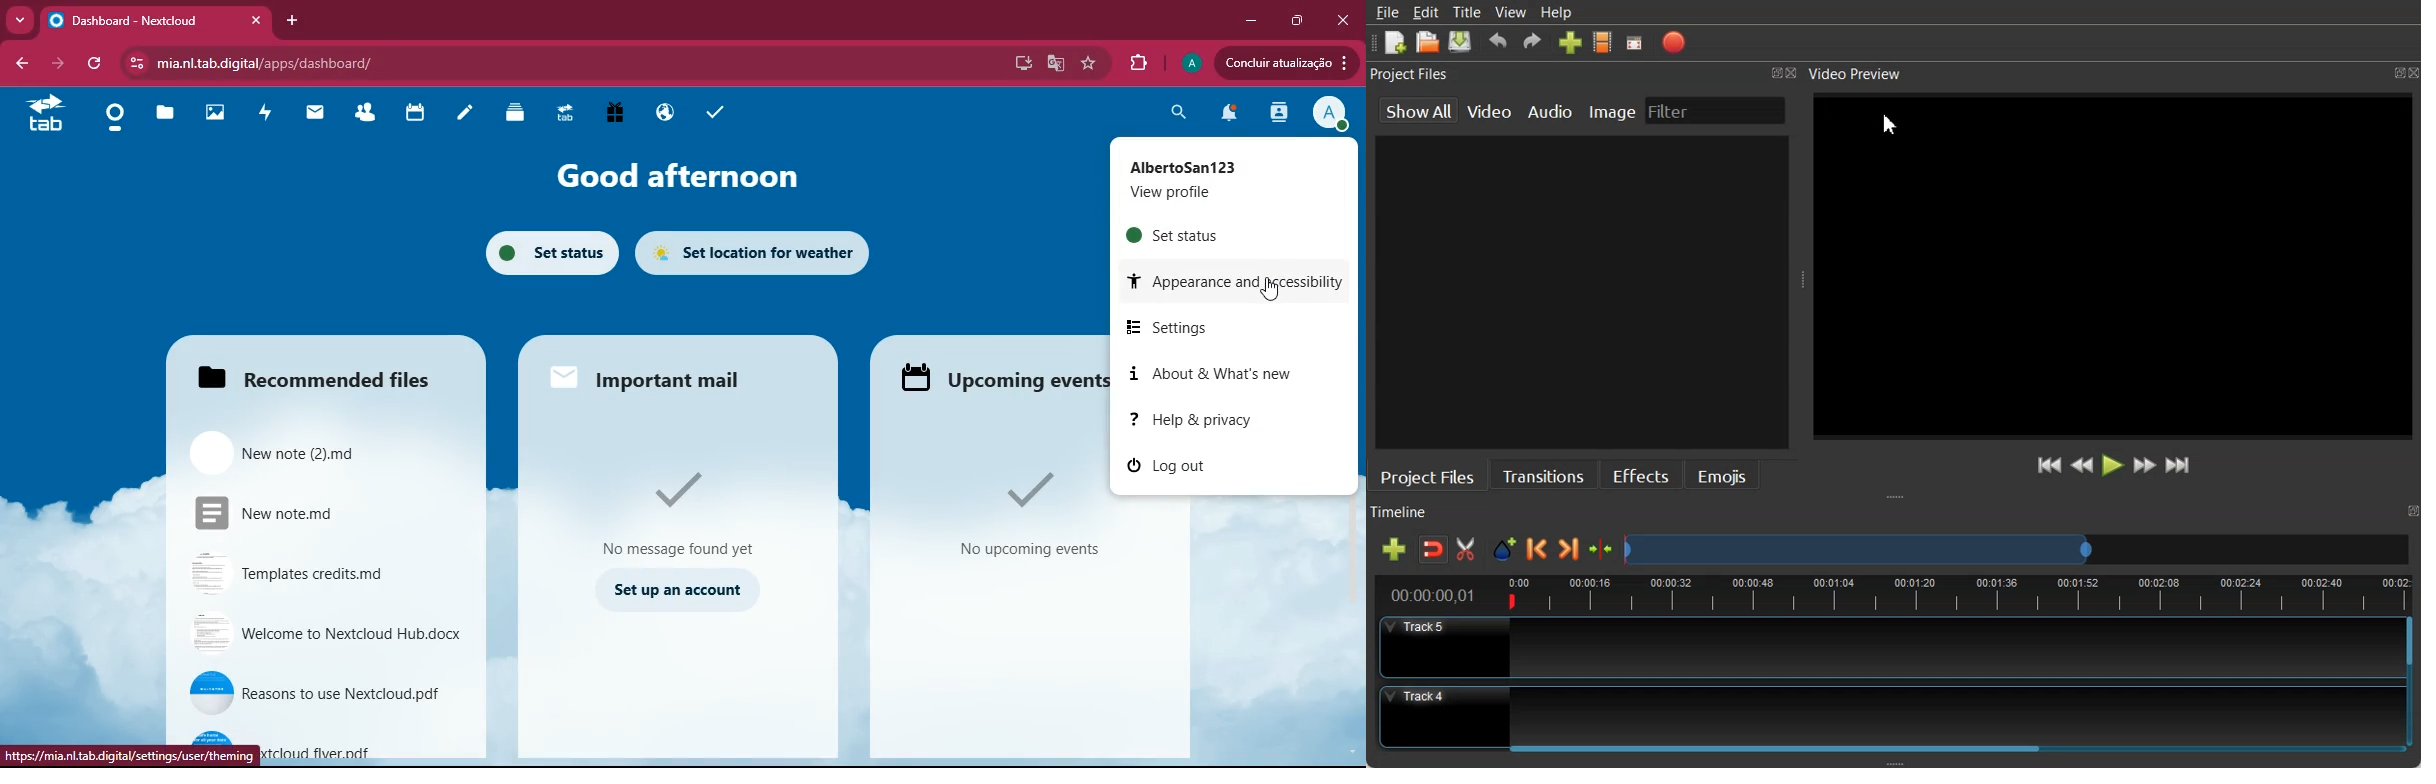  Describe the element at coordinates (96, 66) in the screenshot. I see `refresh` at that location.